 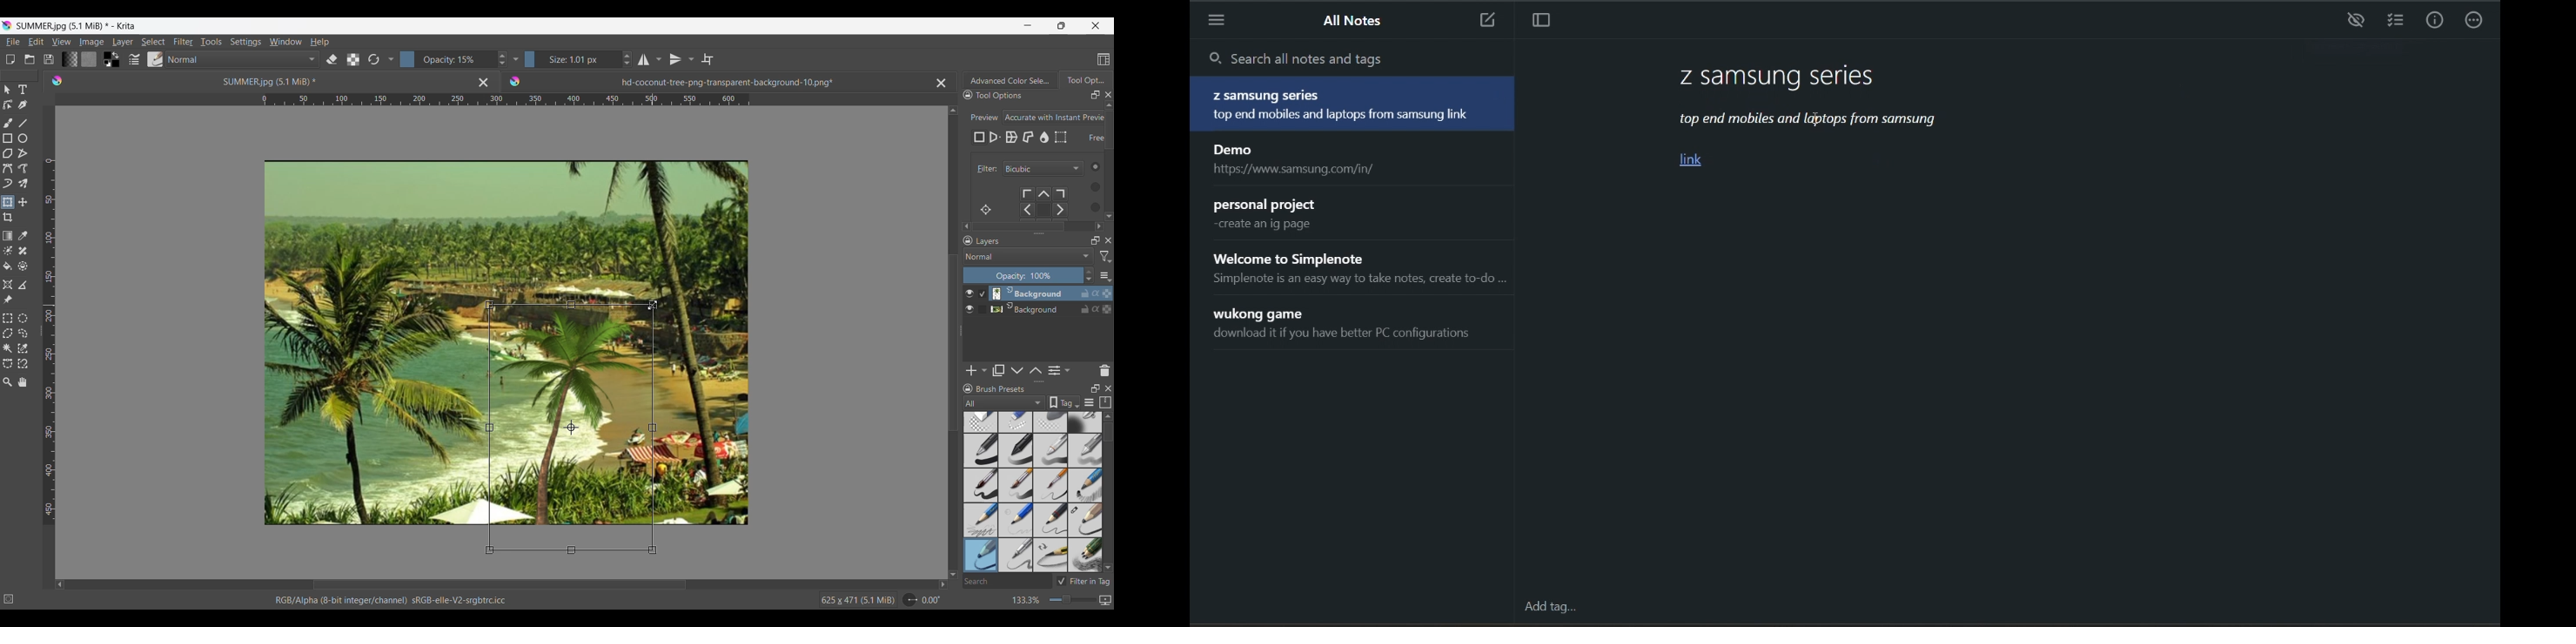 I want to click on Save, so click(x=49, y=59).